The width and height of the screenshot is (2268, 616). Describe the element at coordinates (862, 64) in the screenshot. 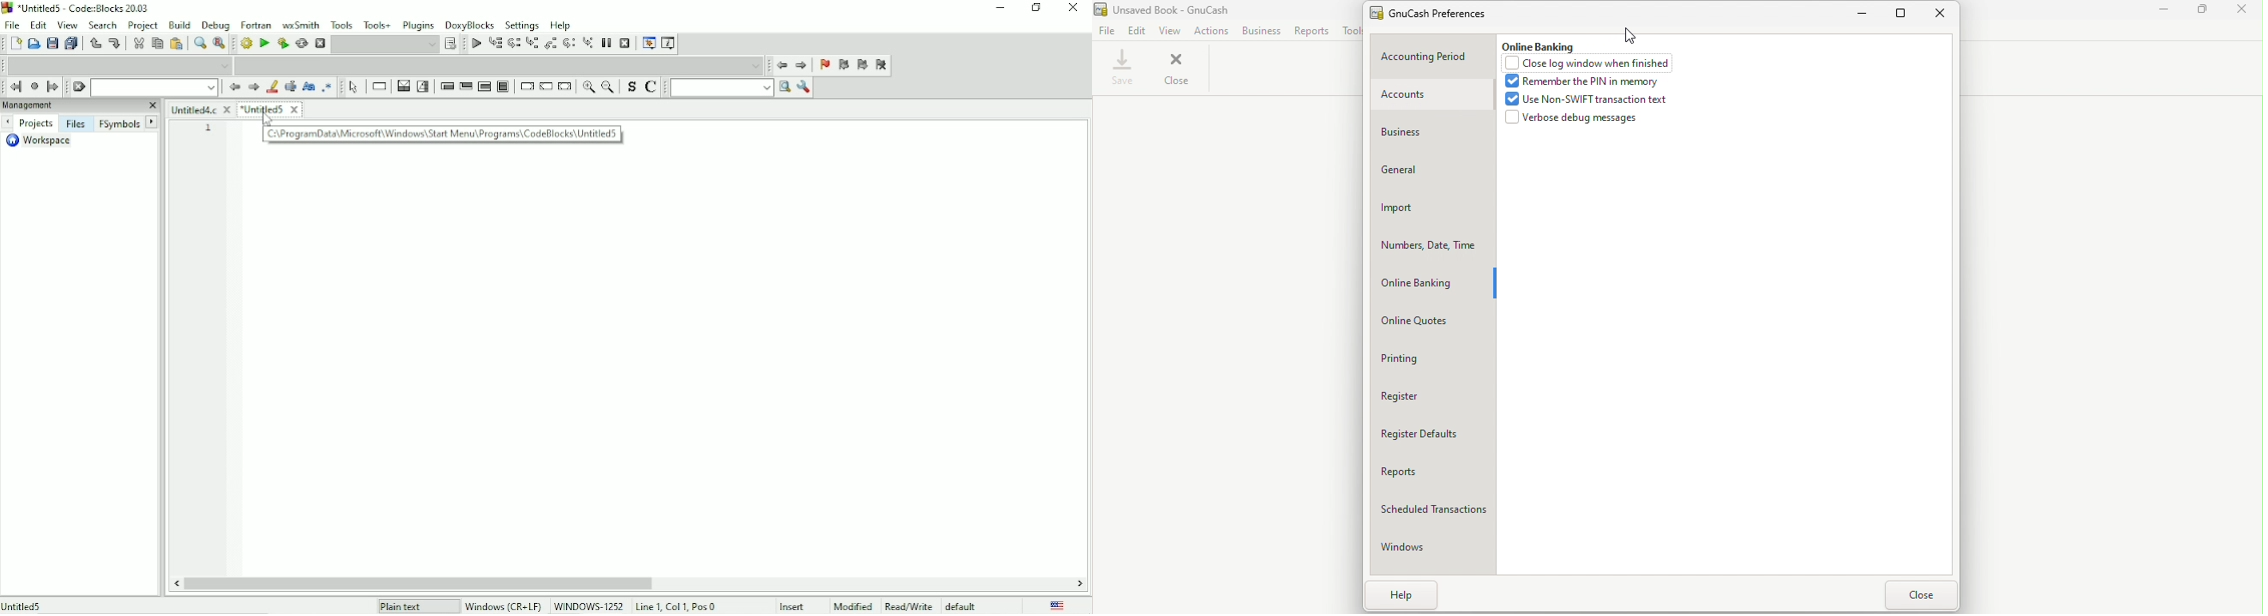

I see `Next bookmark` at that location.